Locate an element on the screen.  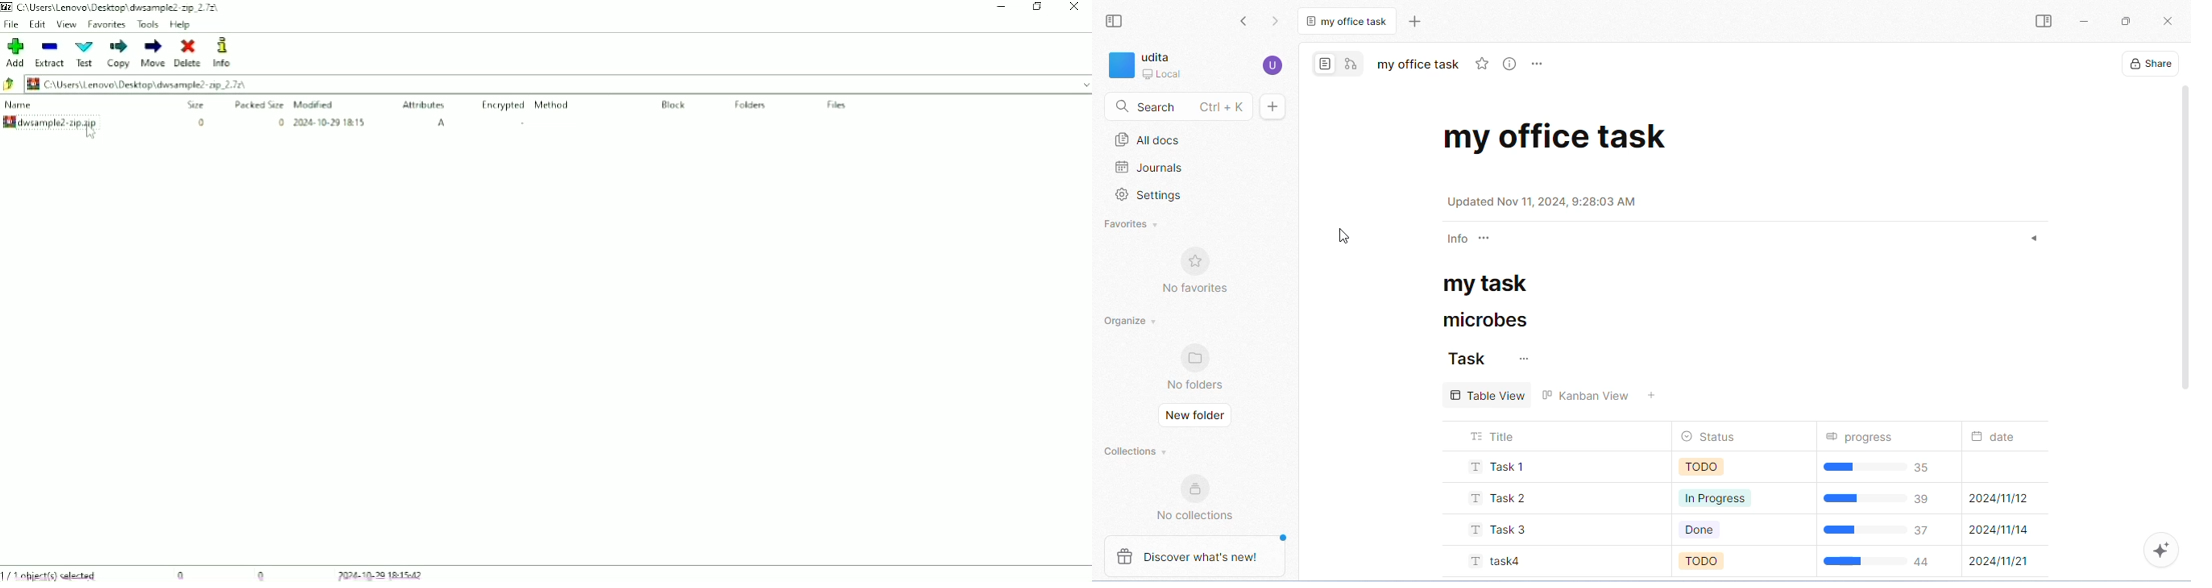
time and date of update is located at coordinates (1549, 200).